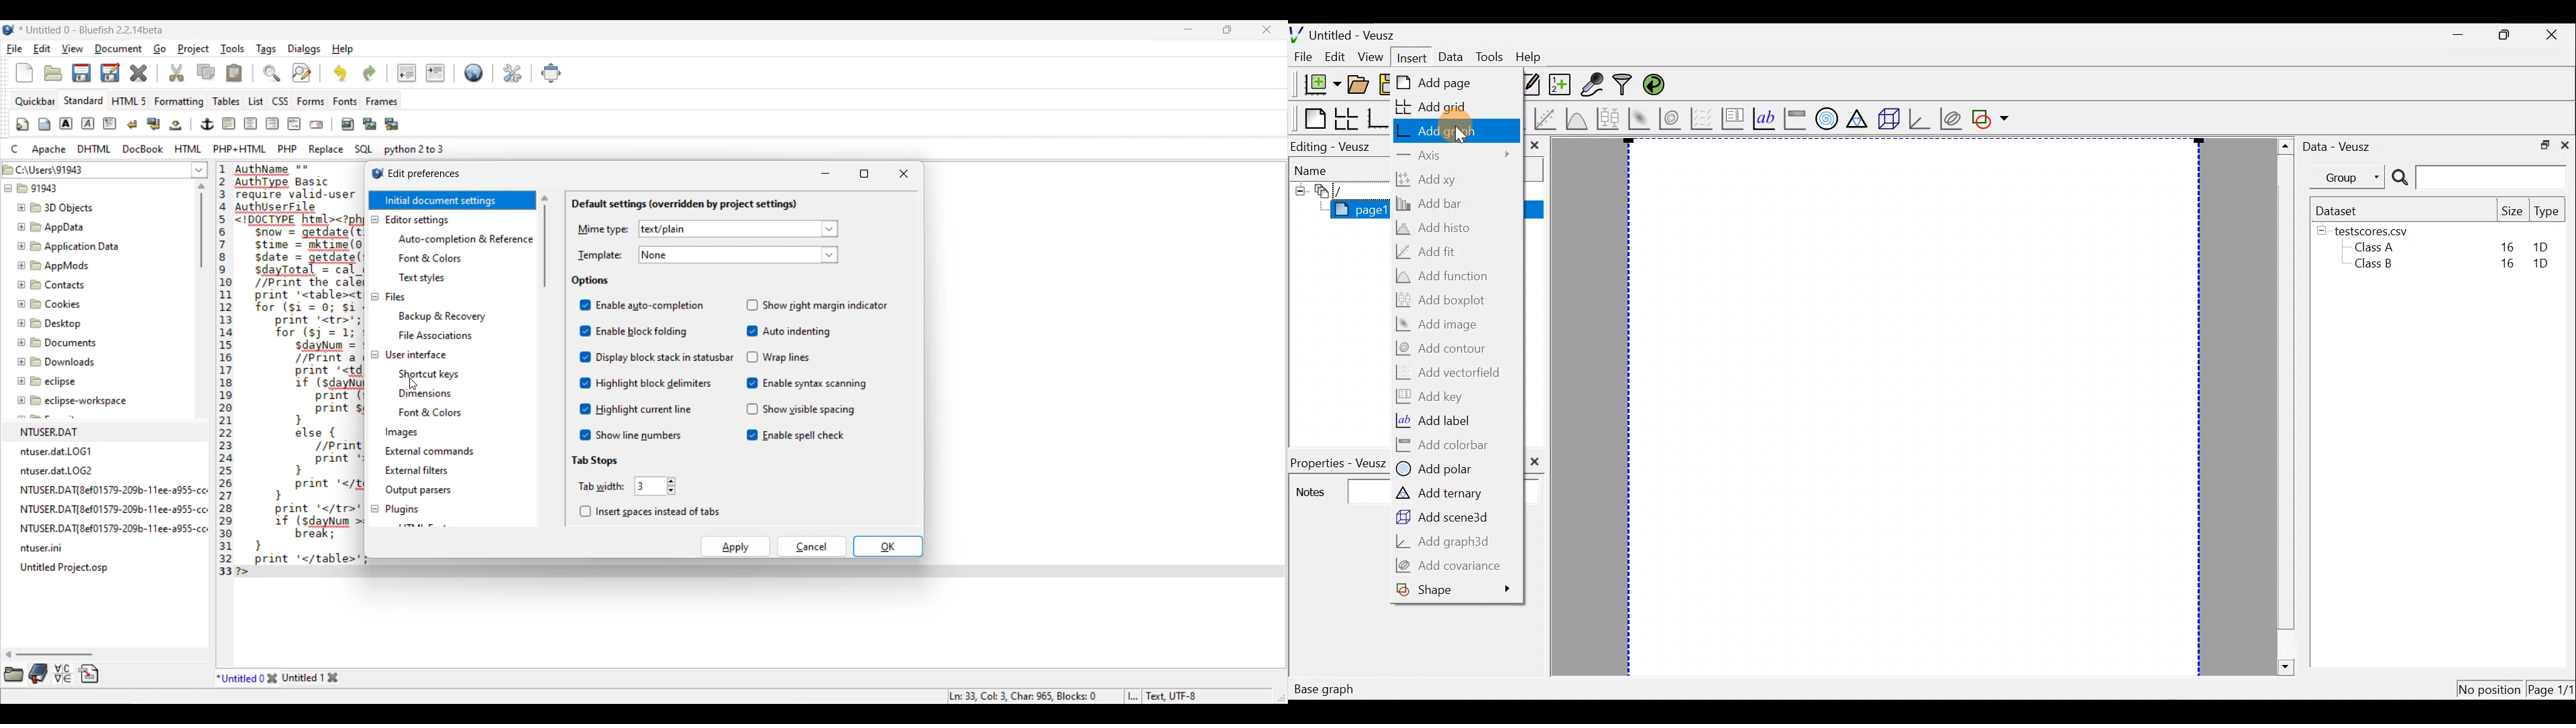 The height and width of the screenshot is (728, 2576). What do you see at coordinates (1347, 33) in the screenshot?
I see `Untitled - Veusz` at bounding box center [1347, 33].